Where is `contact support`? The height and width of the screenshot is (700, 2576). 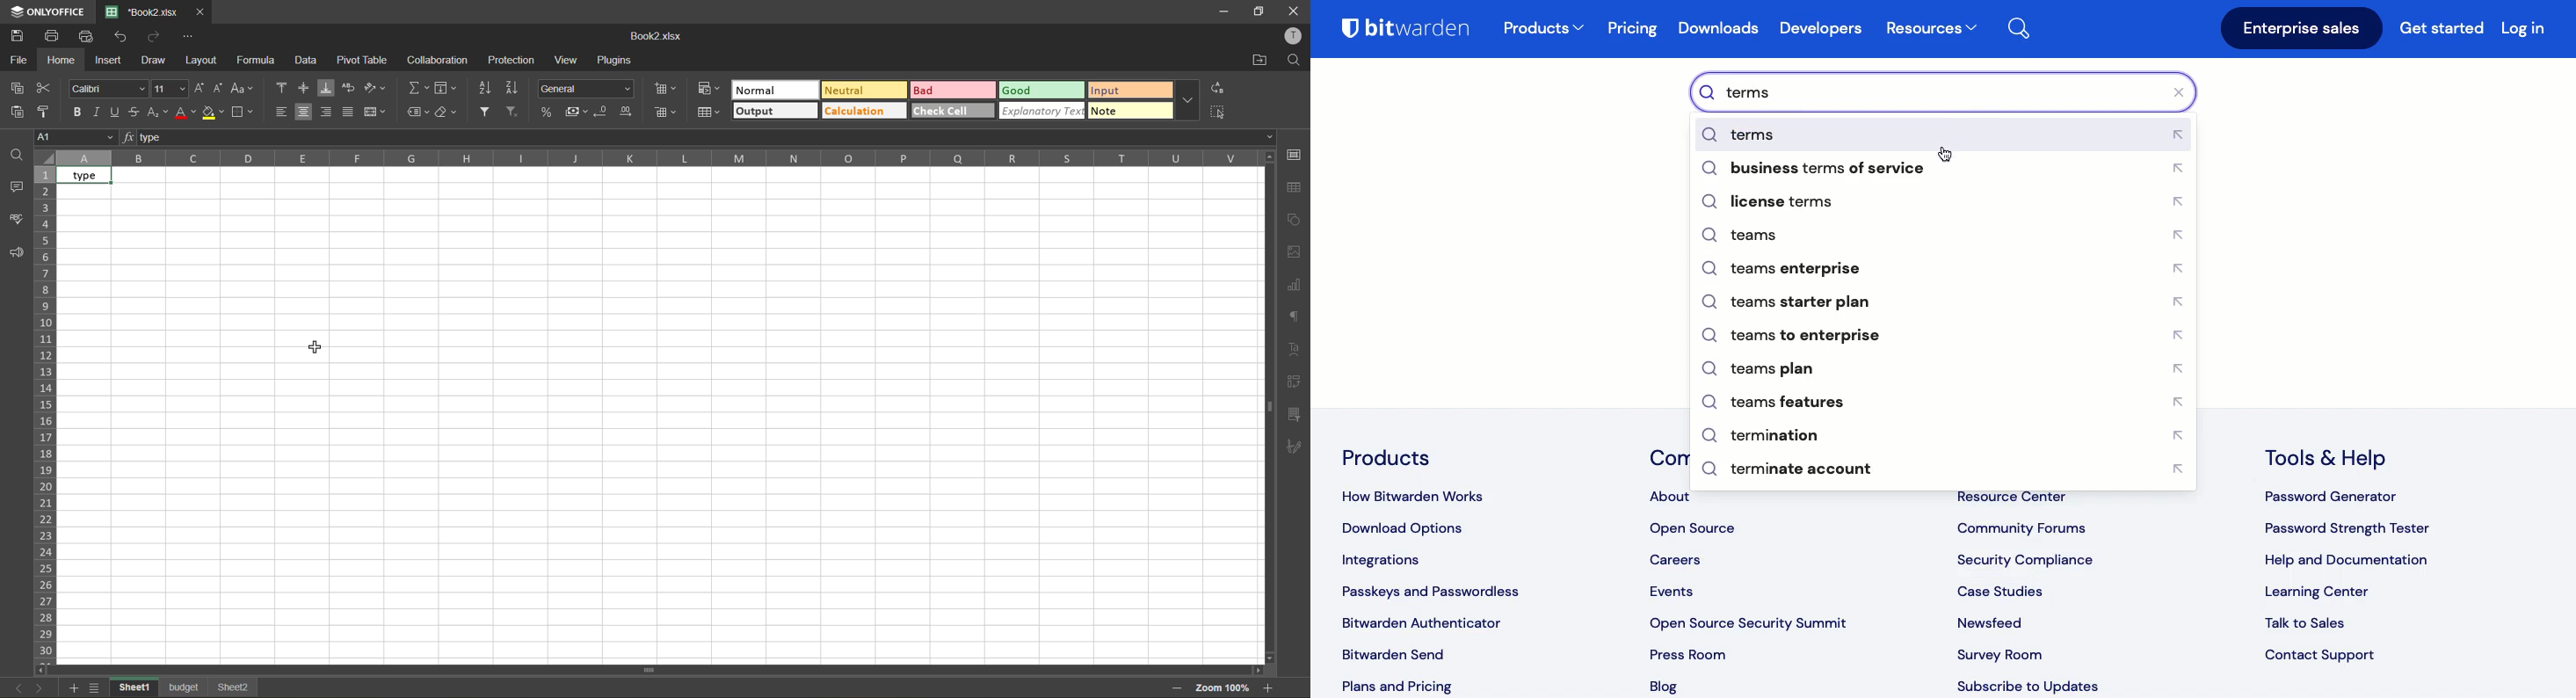
contact support is located at coordinates (2323, 656).